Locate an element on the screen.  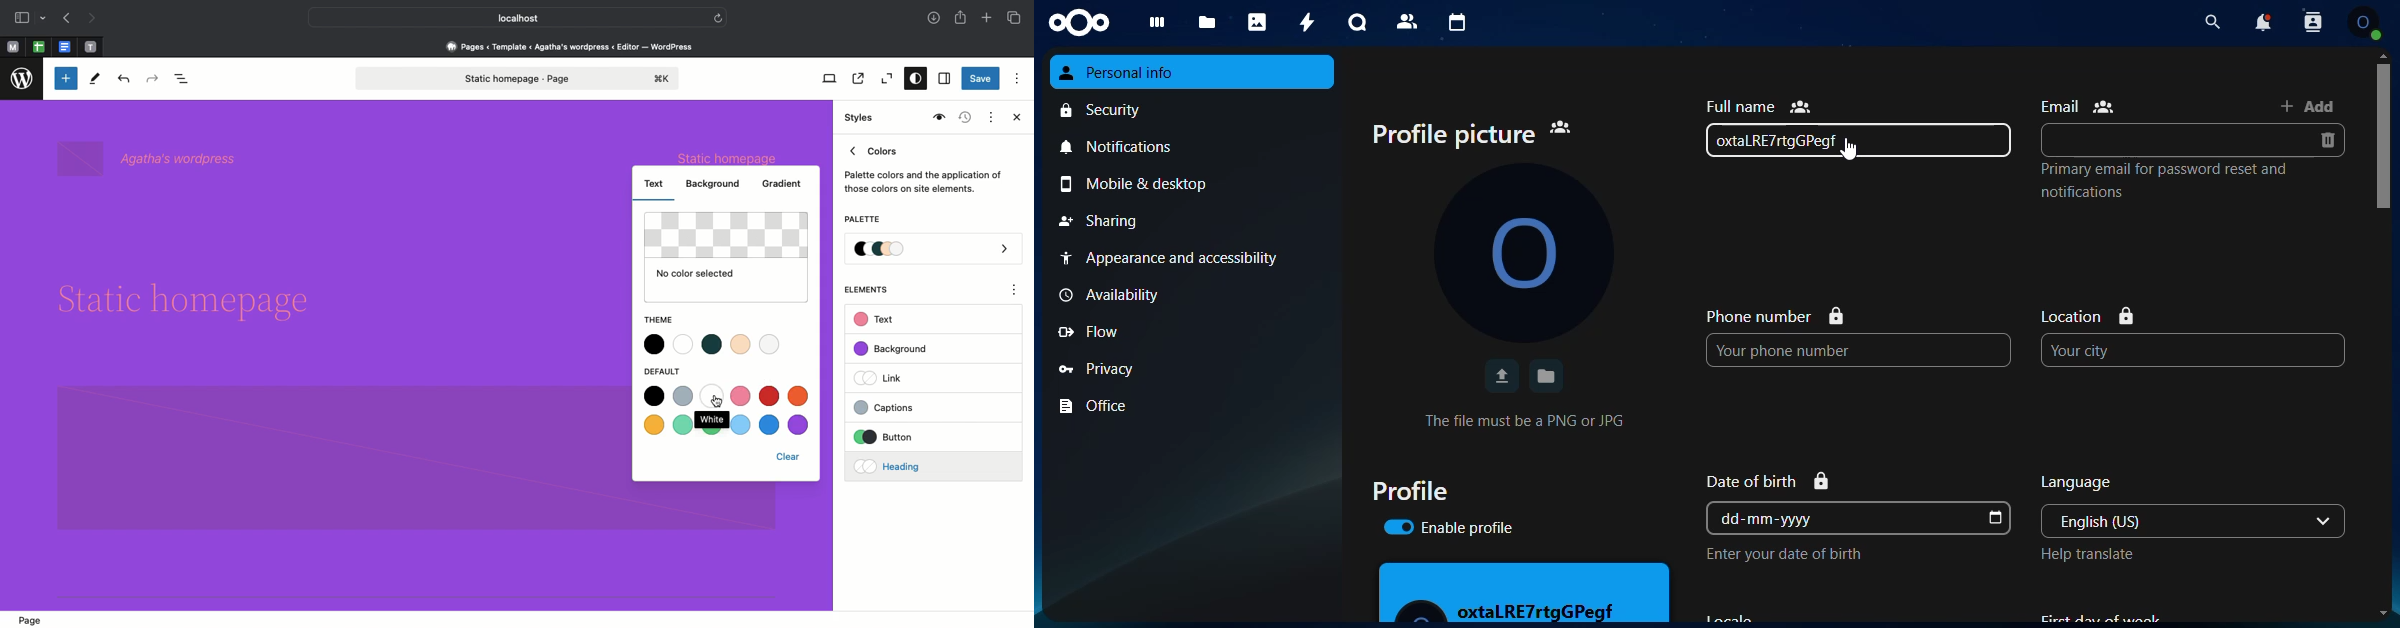
notification is located at coordinates (2264, 21).